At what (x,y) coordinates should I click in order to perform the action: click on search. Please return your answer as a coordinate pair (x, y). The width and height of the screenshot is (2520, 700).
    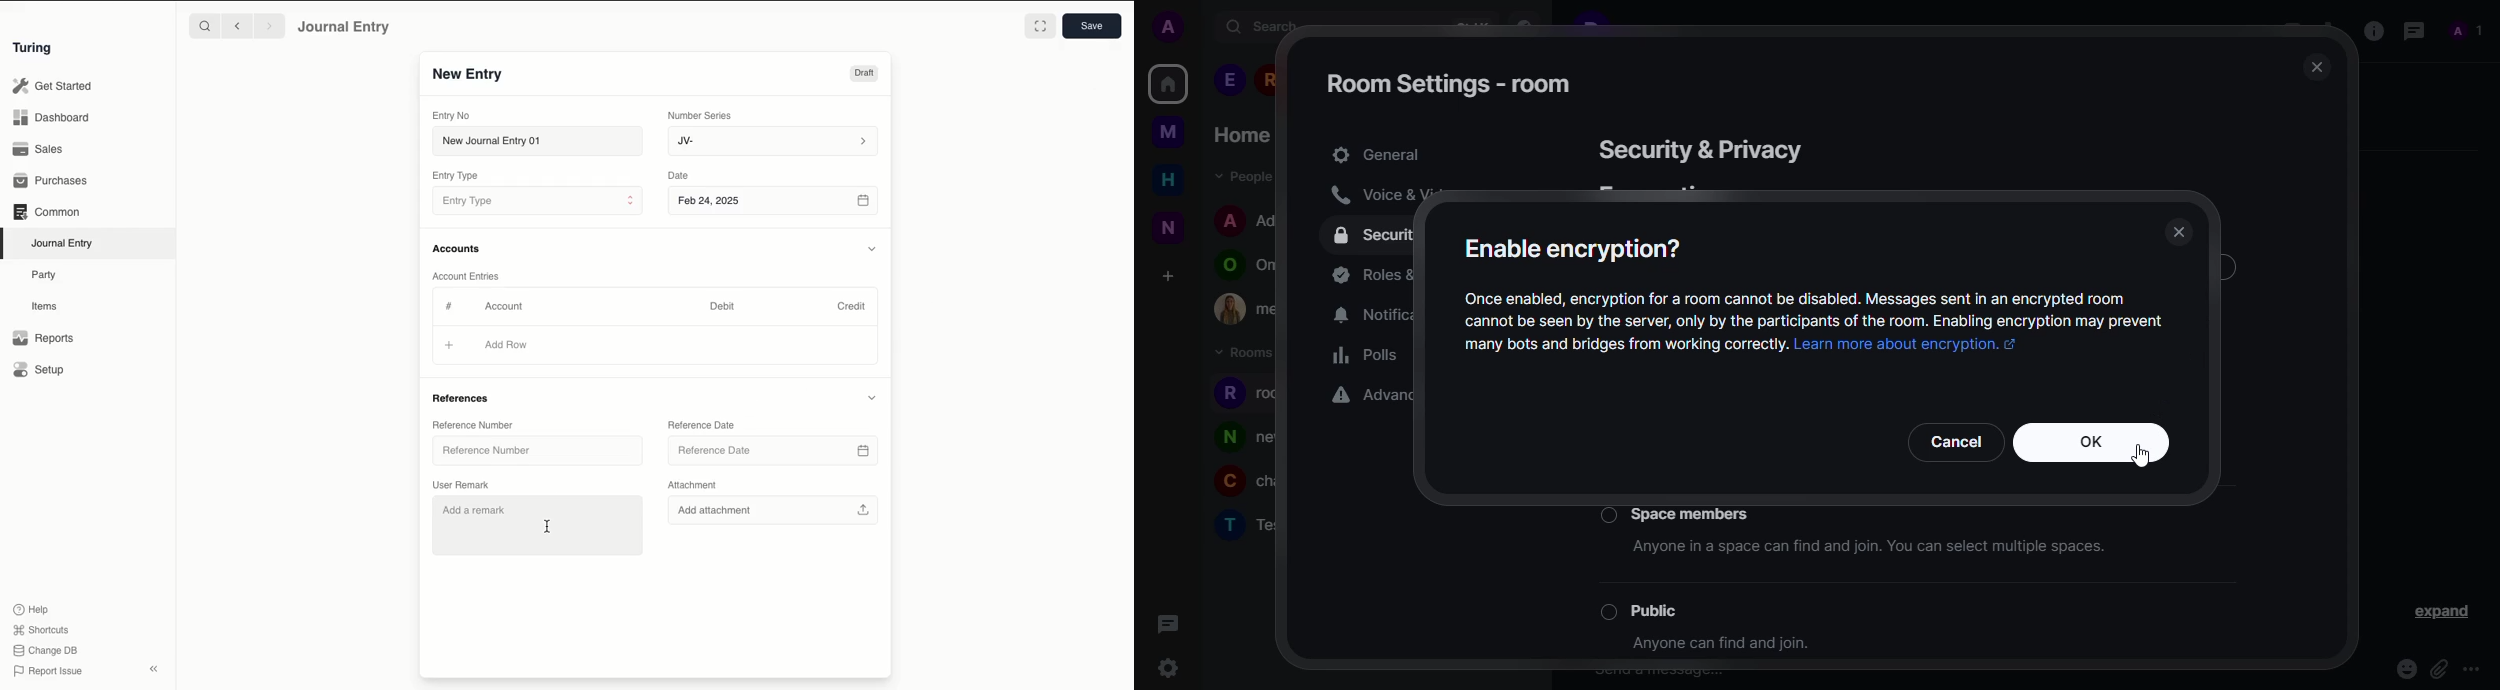
    Looking at the image, I should click on (1263, 26).